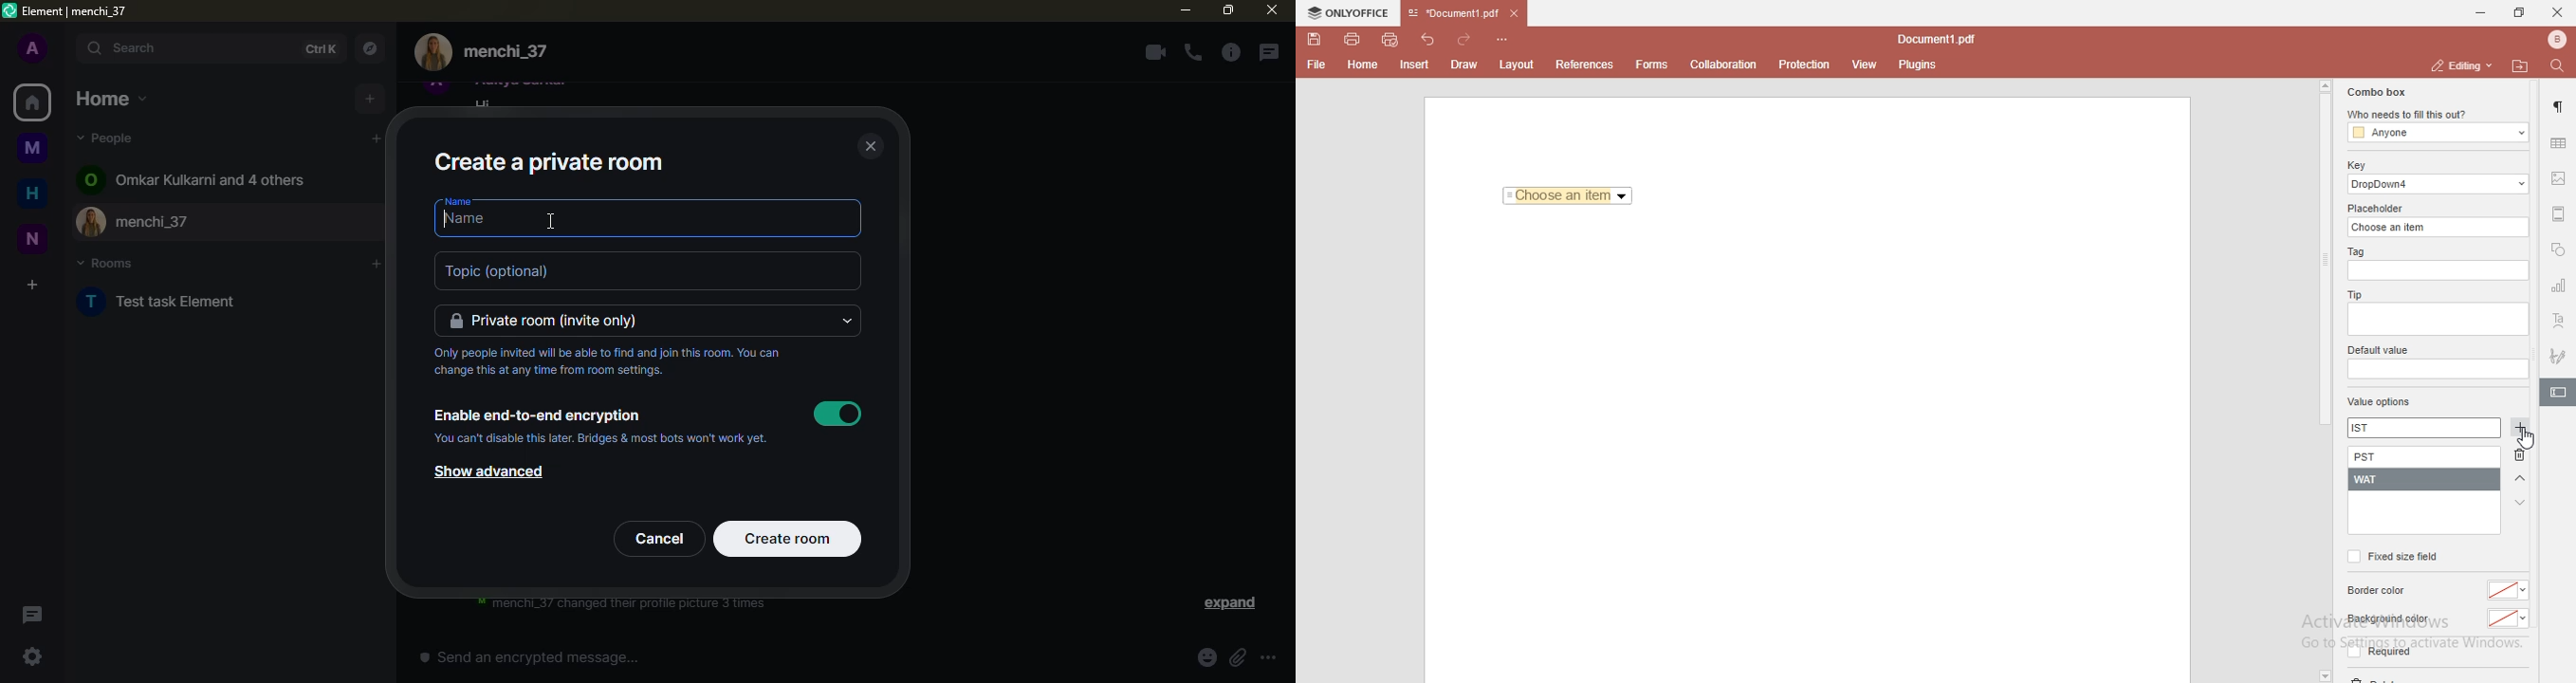 This screenshot has width=2576, height=700. Describe the element at coordinates (1941, 40) in the screenshot. I see `file name` at that location.